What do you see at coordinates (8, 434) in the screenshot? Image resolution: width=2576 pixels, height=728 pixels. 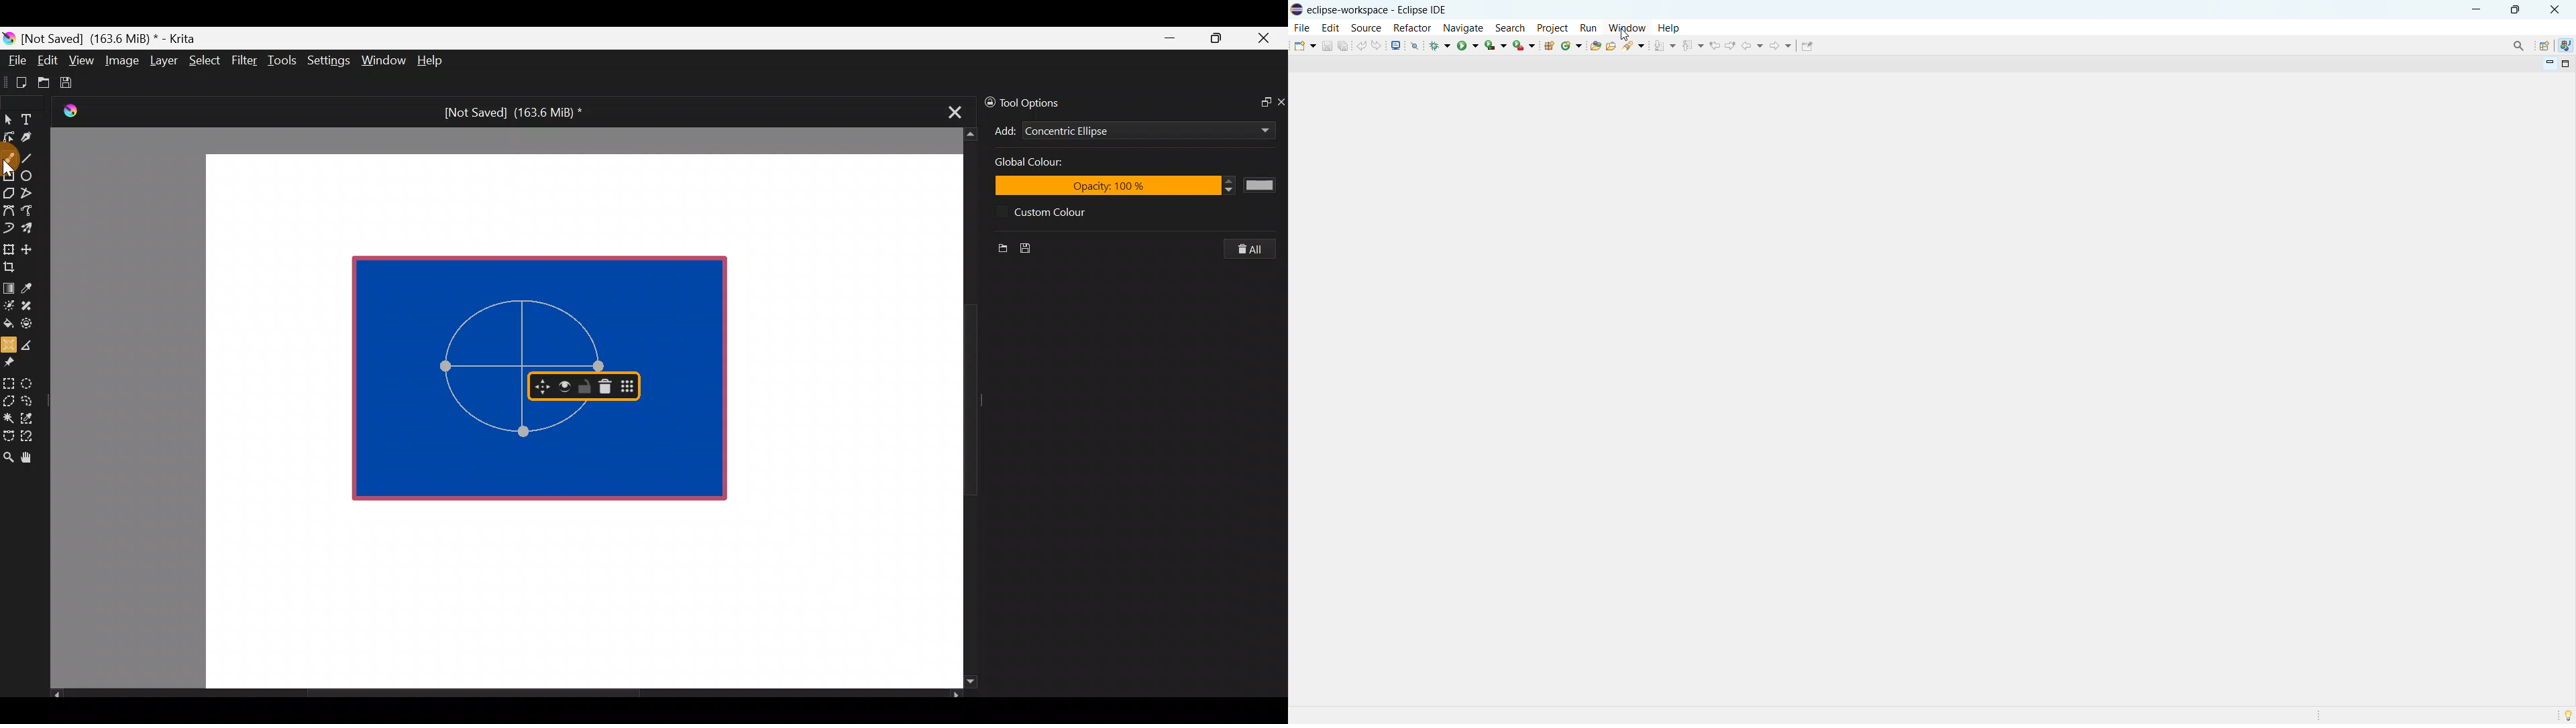 I see `Bezier curve selection tool` at bounding box center [8, 434].